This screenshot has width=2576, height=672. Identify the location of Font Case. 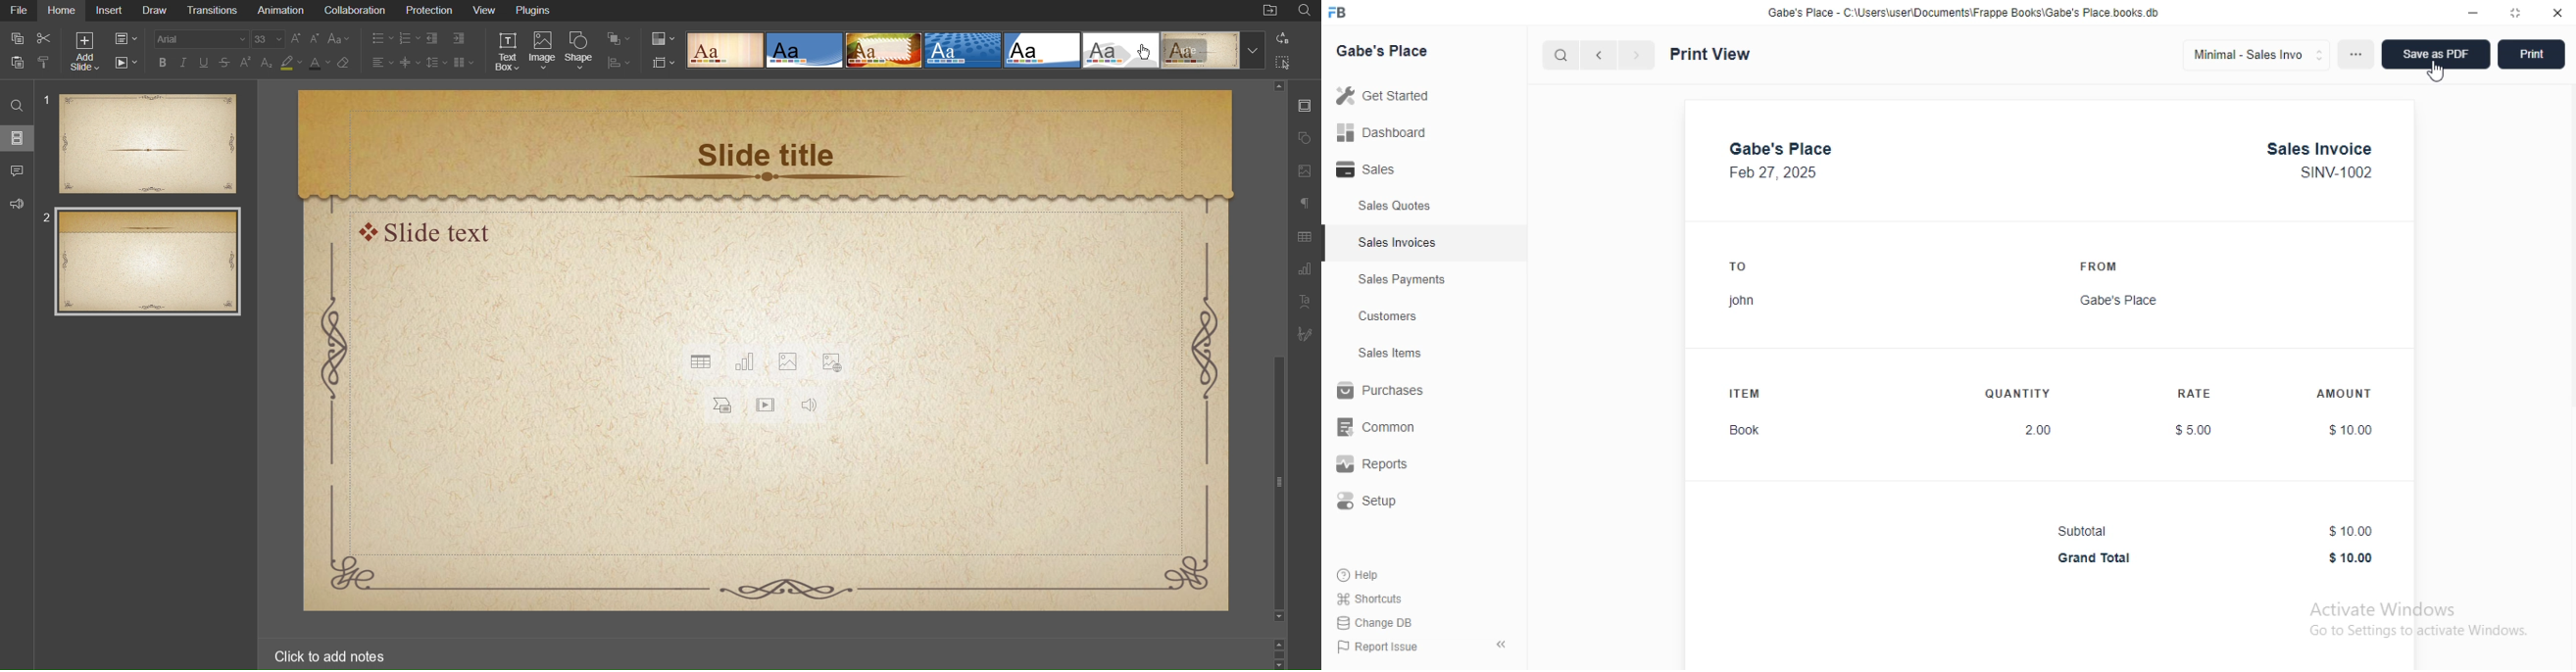
(341, 40).